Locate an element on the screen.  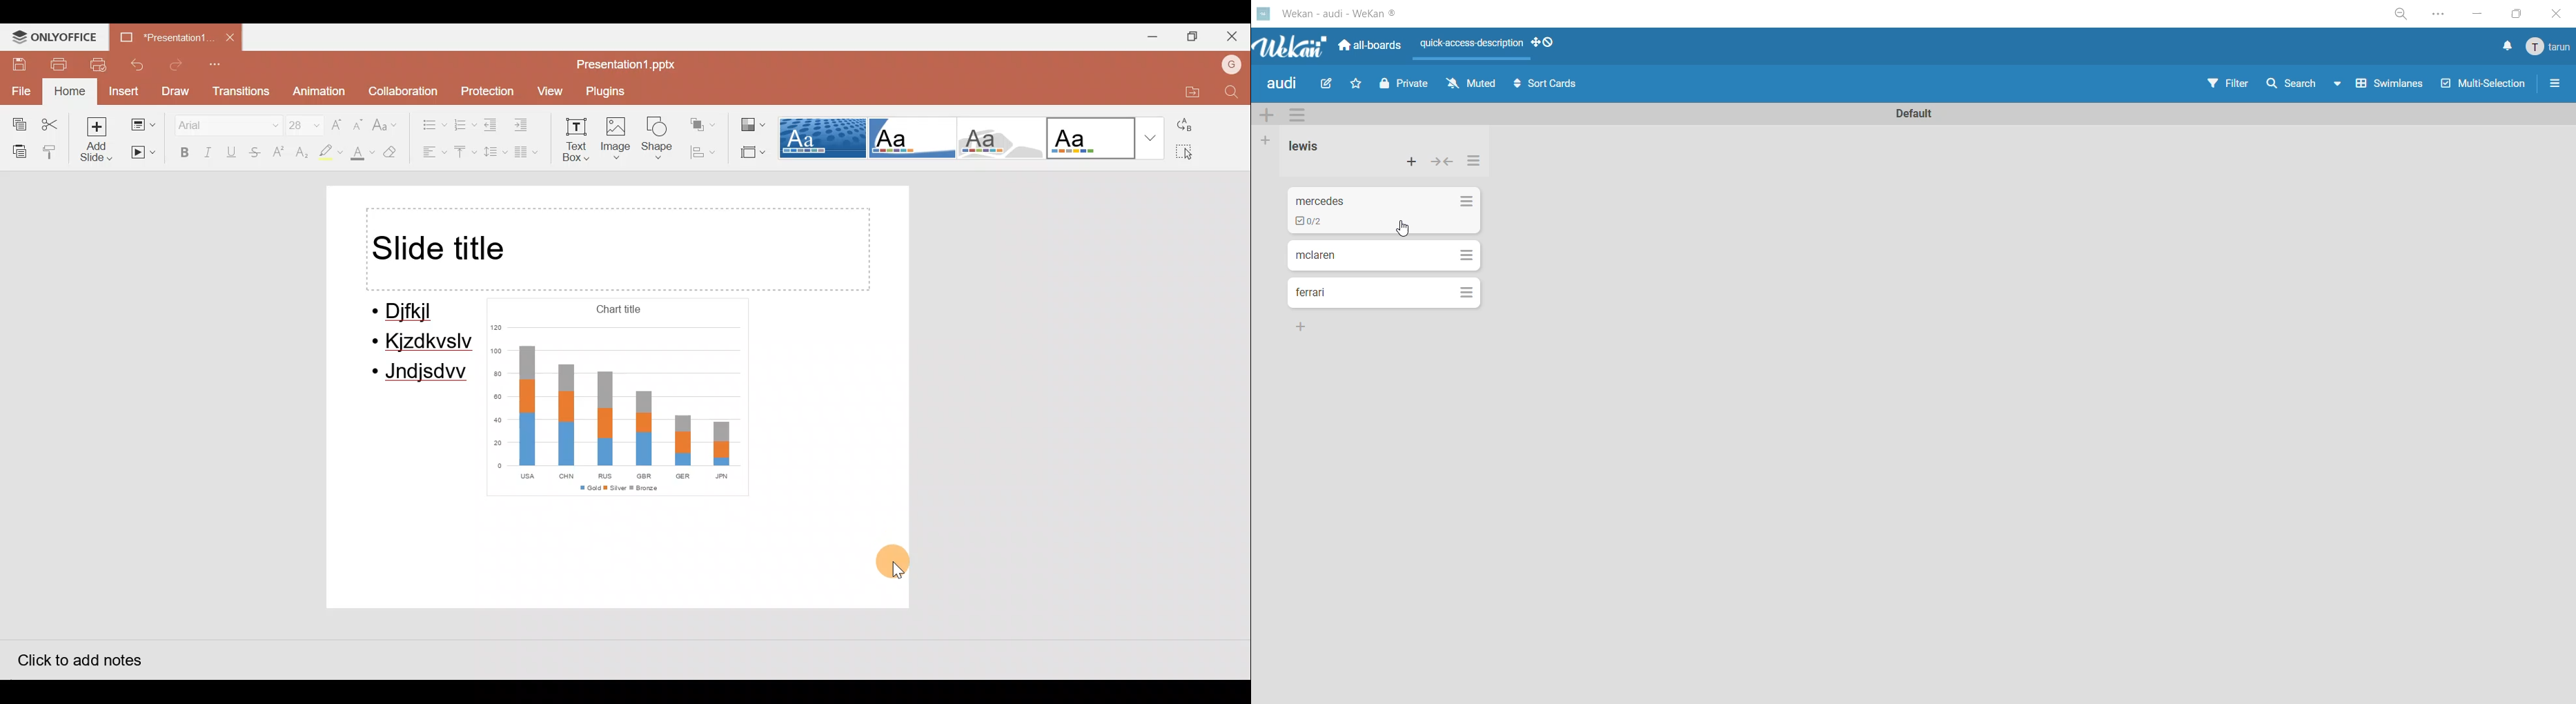
Insert is located at coordinates (120, 92).